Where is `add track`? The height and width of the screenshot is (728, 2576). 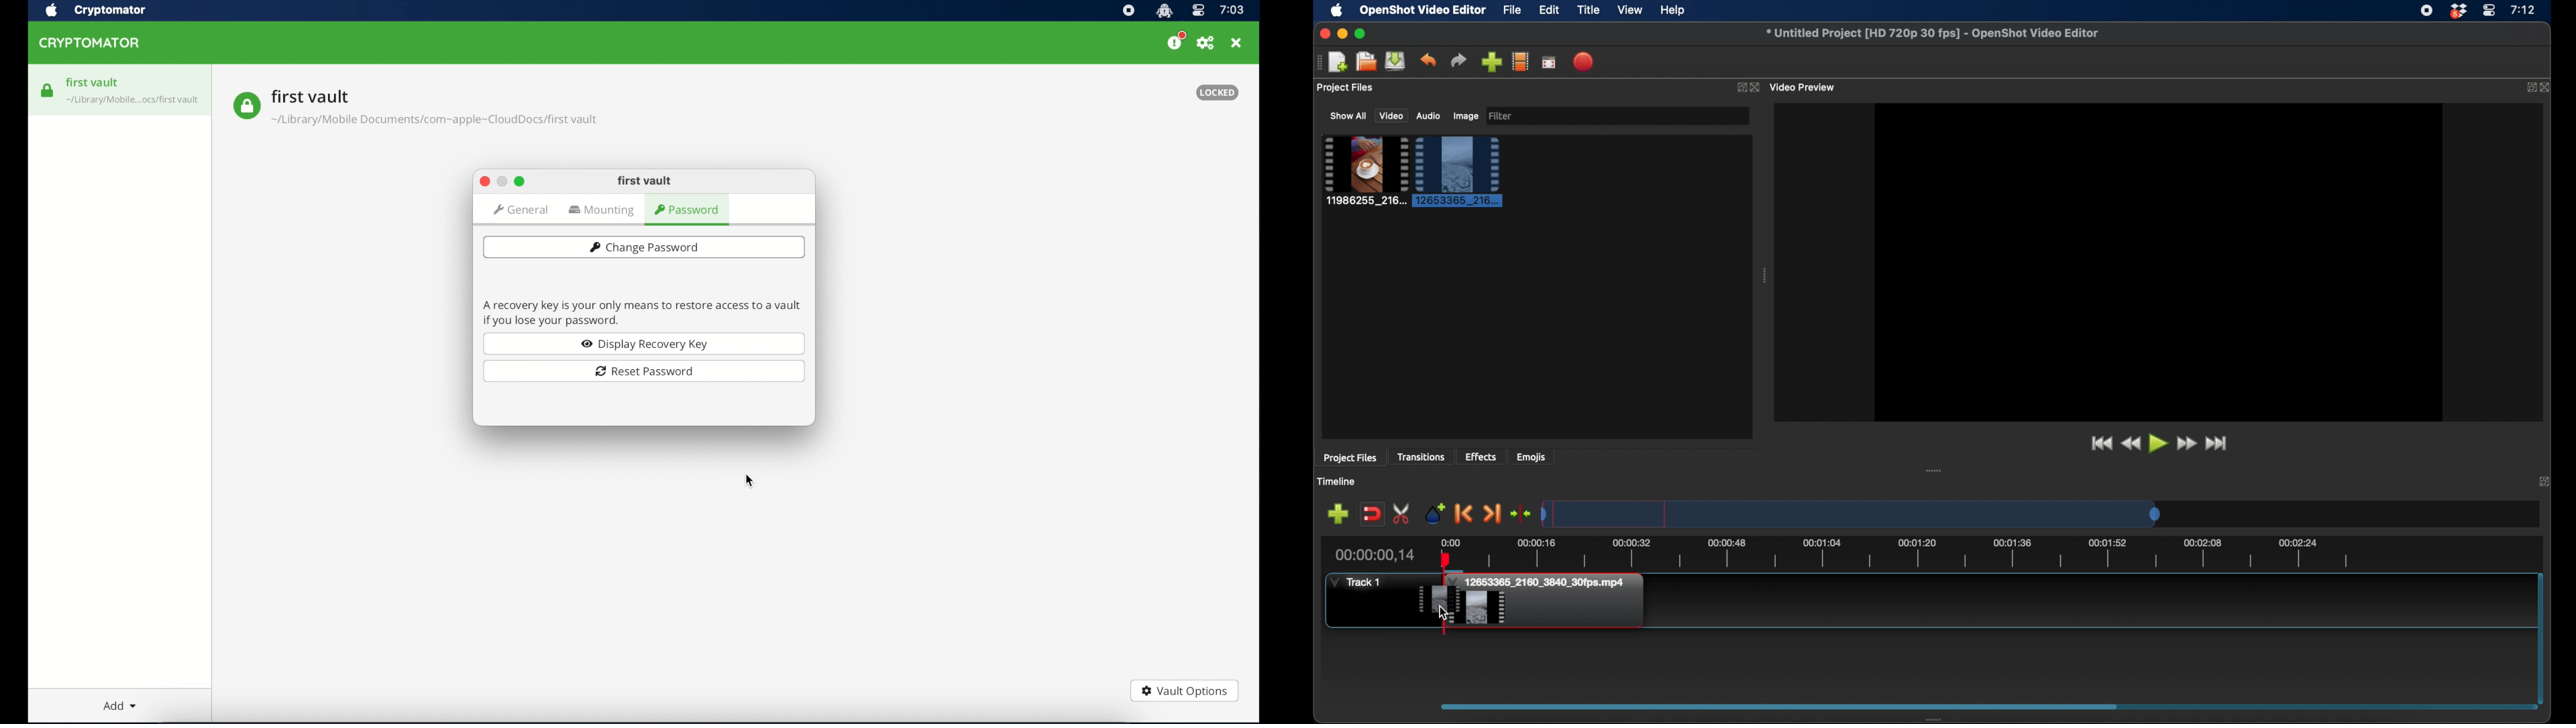 add track is located at coordinates (1339, 513).